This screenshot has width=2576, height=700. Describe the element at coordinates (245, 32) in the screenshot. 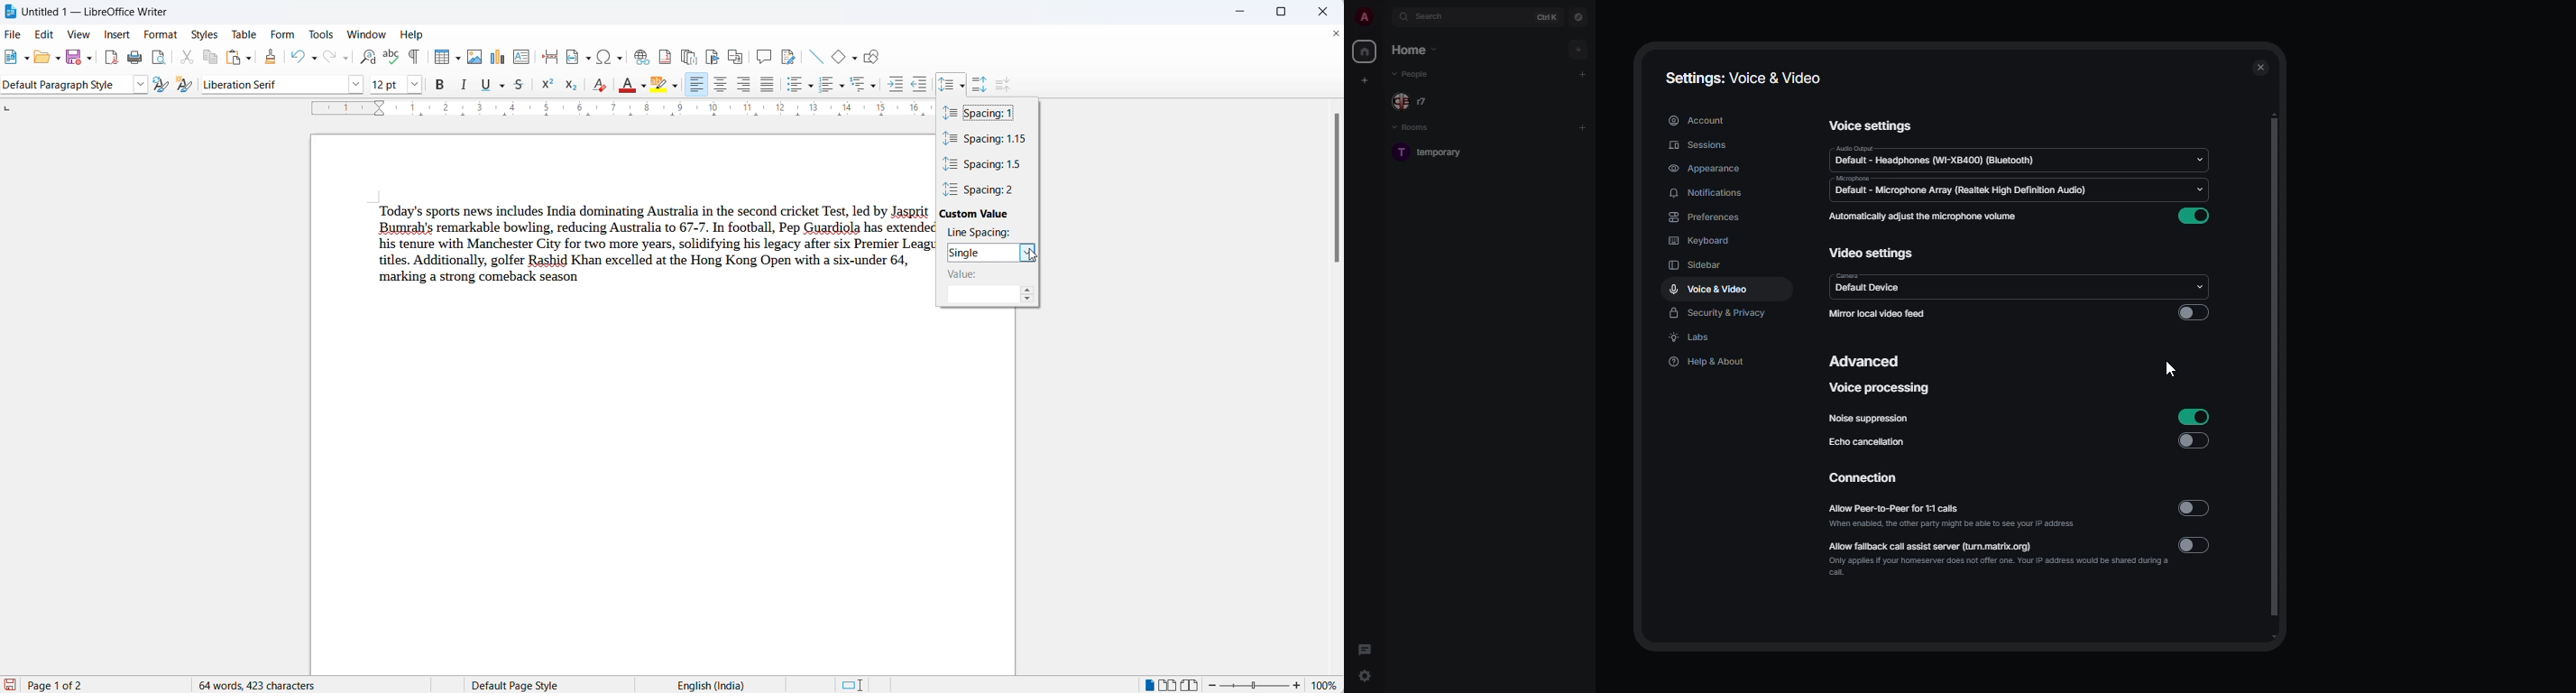

I see `table` at that location.